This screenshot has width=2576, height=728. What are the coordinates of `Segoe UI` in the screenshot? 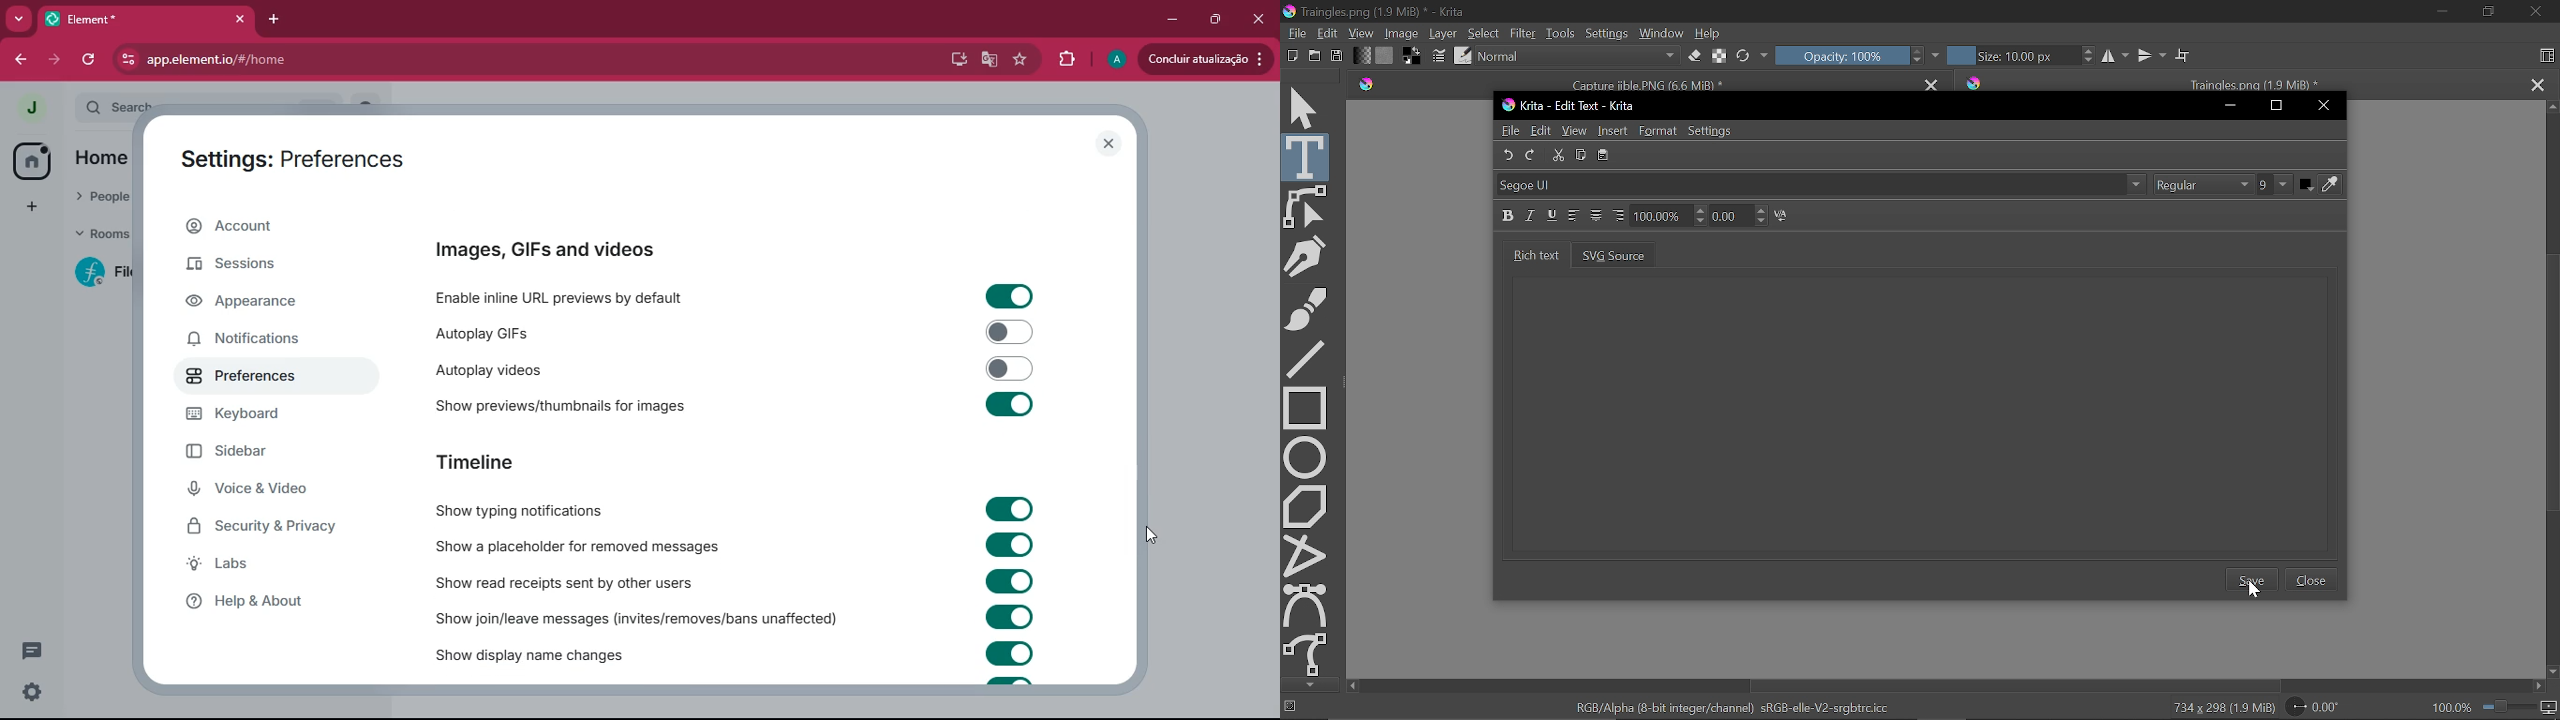 It's located at (1823, 185).